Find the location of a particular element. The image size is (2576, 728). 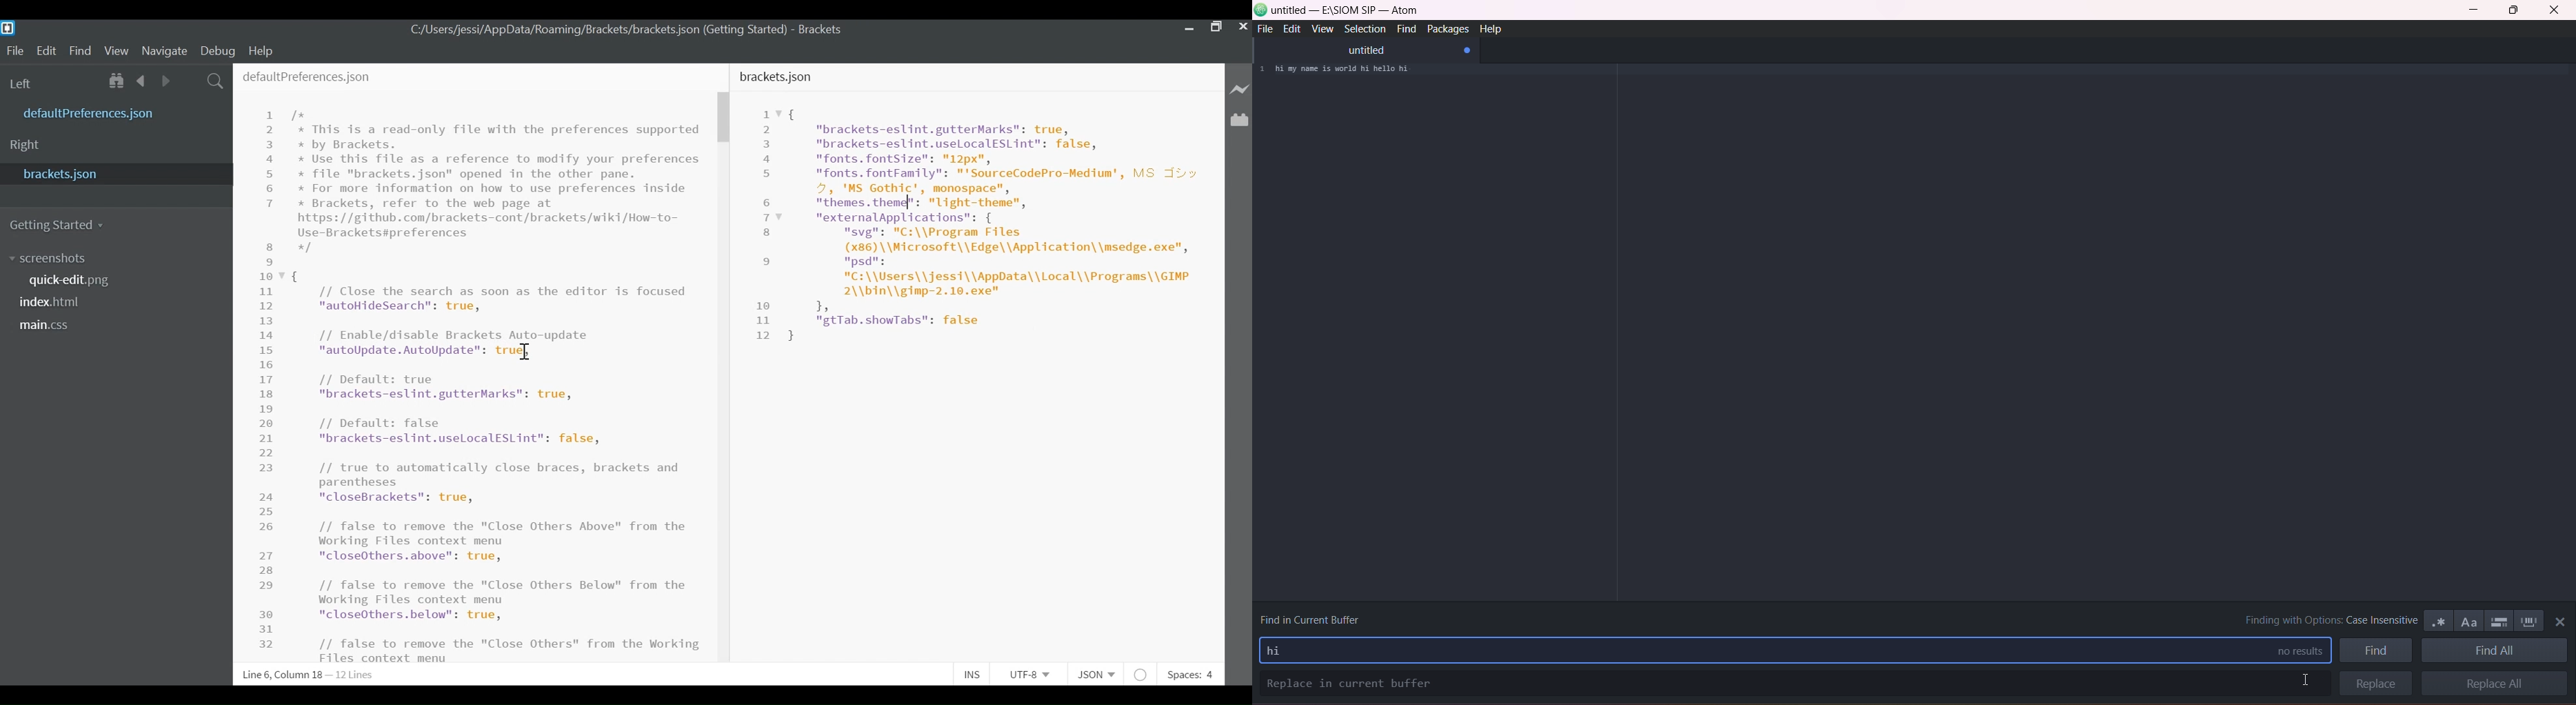

Toggle Insert or Overwrite is located at coordinates (973, 676).